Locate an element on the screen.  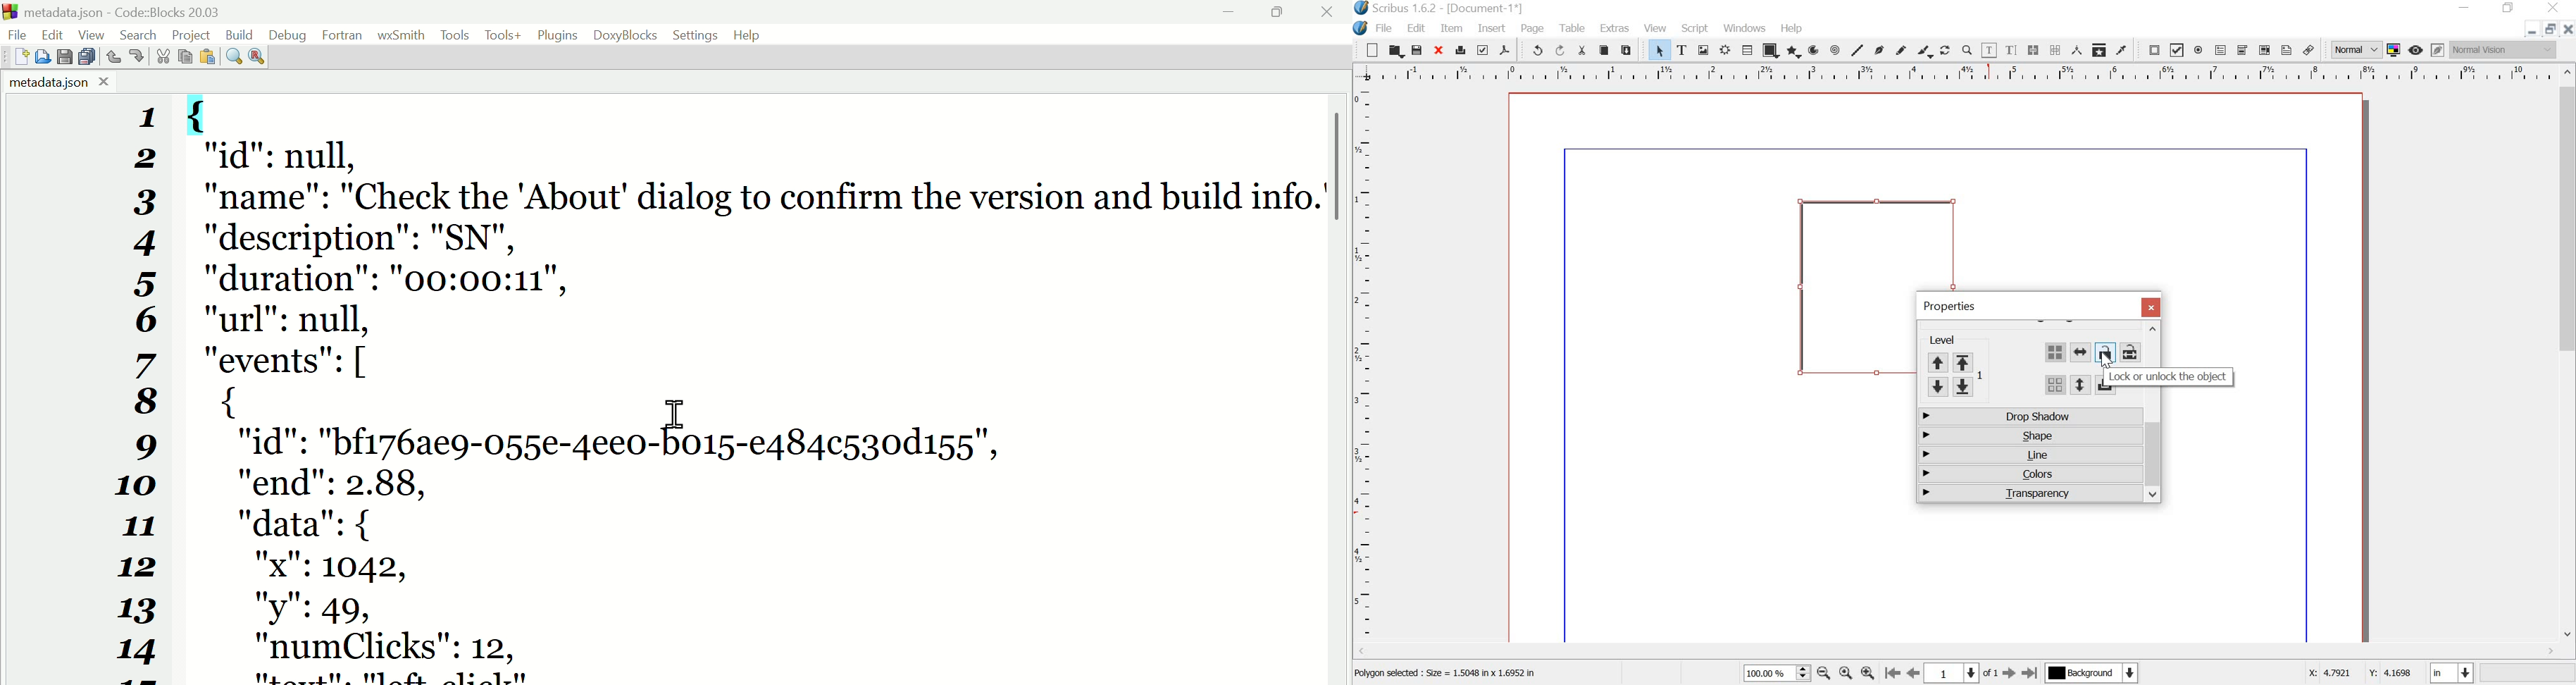
table is located at coordinates (1747, 50).